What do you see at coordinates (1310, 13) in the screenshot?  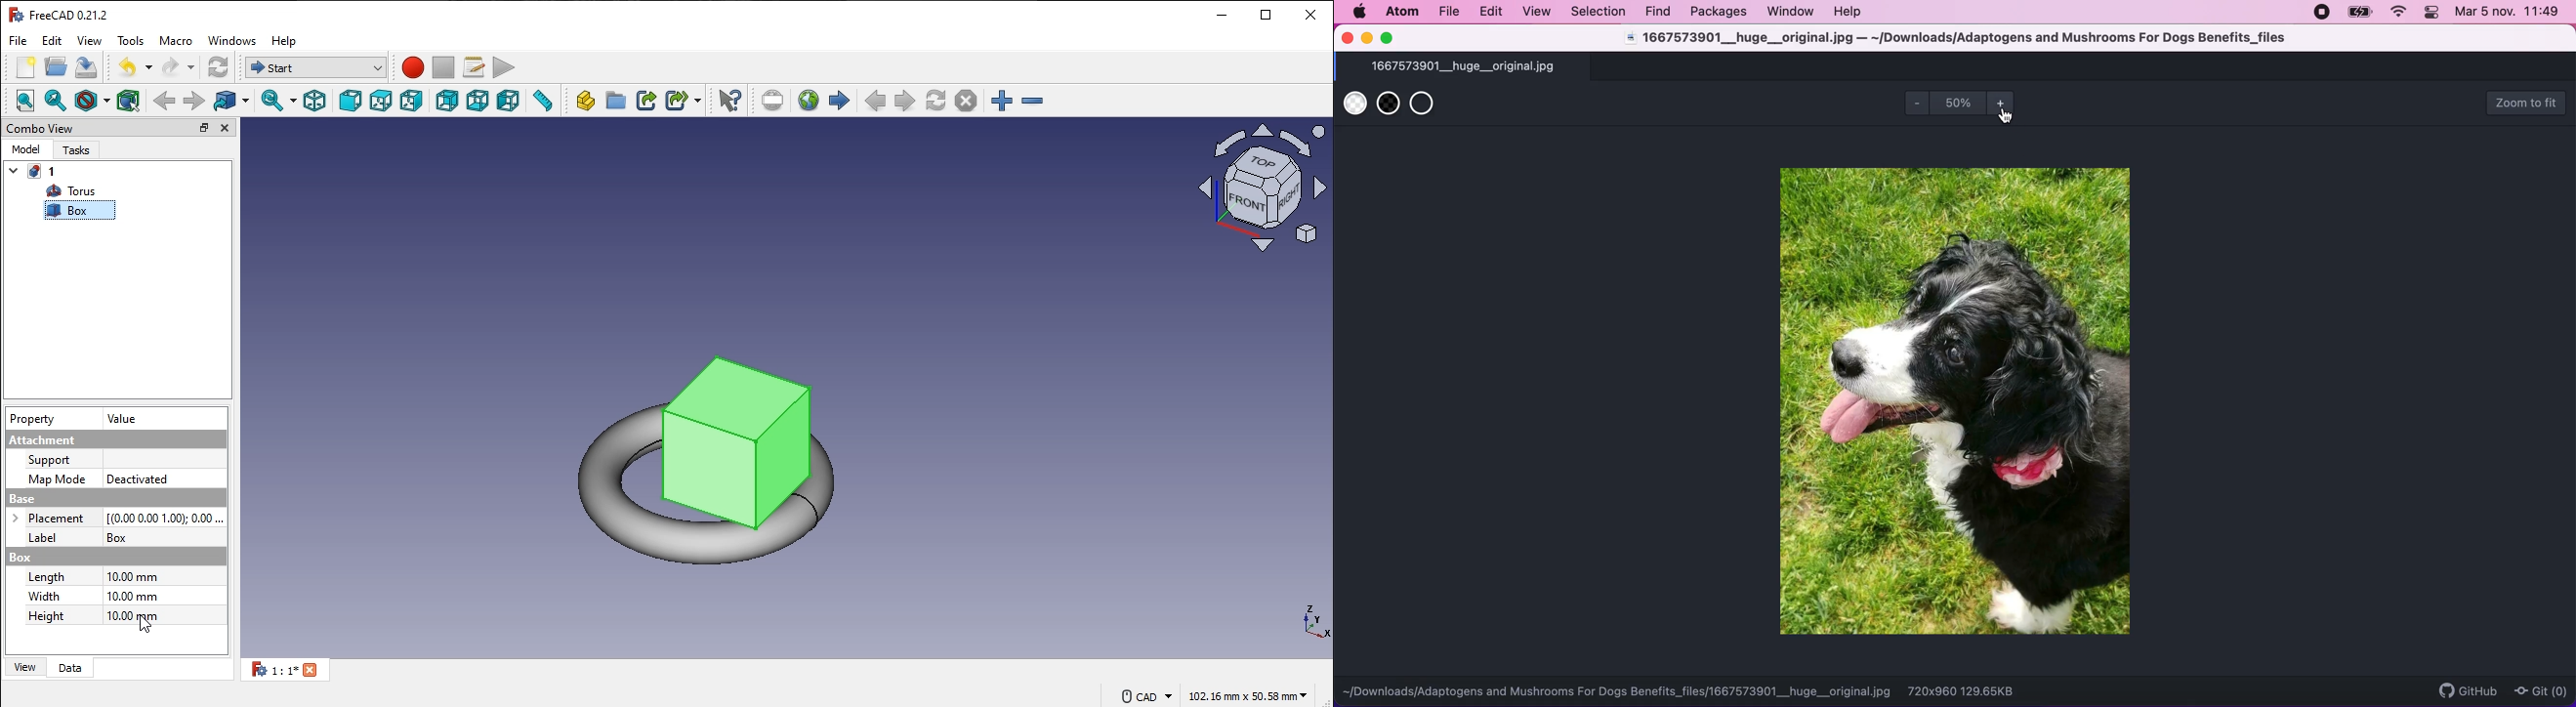 I see `close` at bounding box center [1310, 13].